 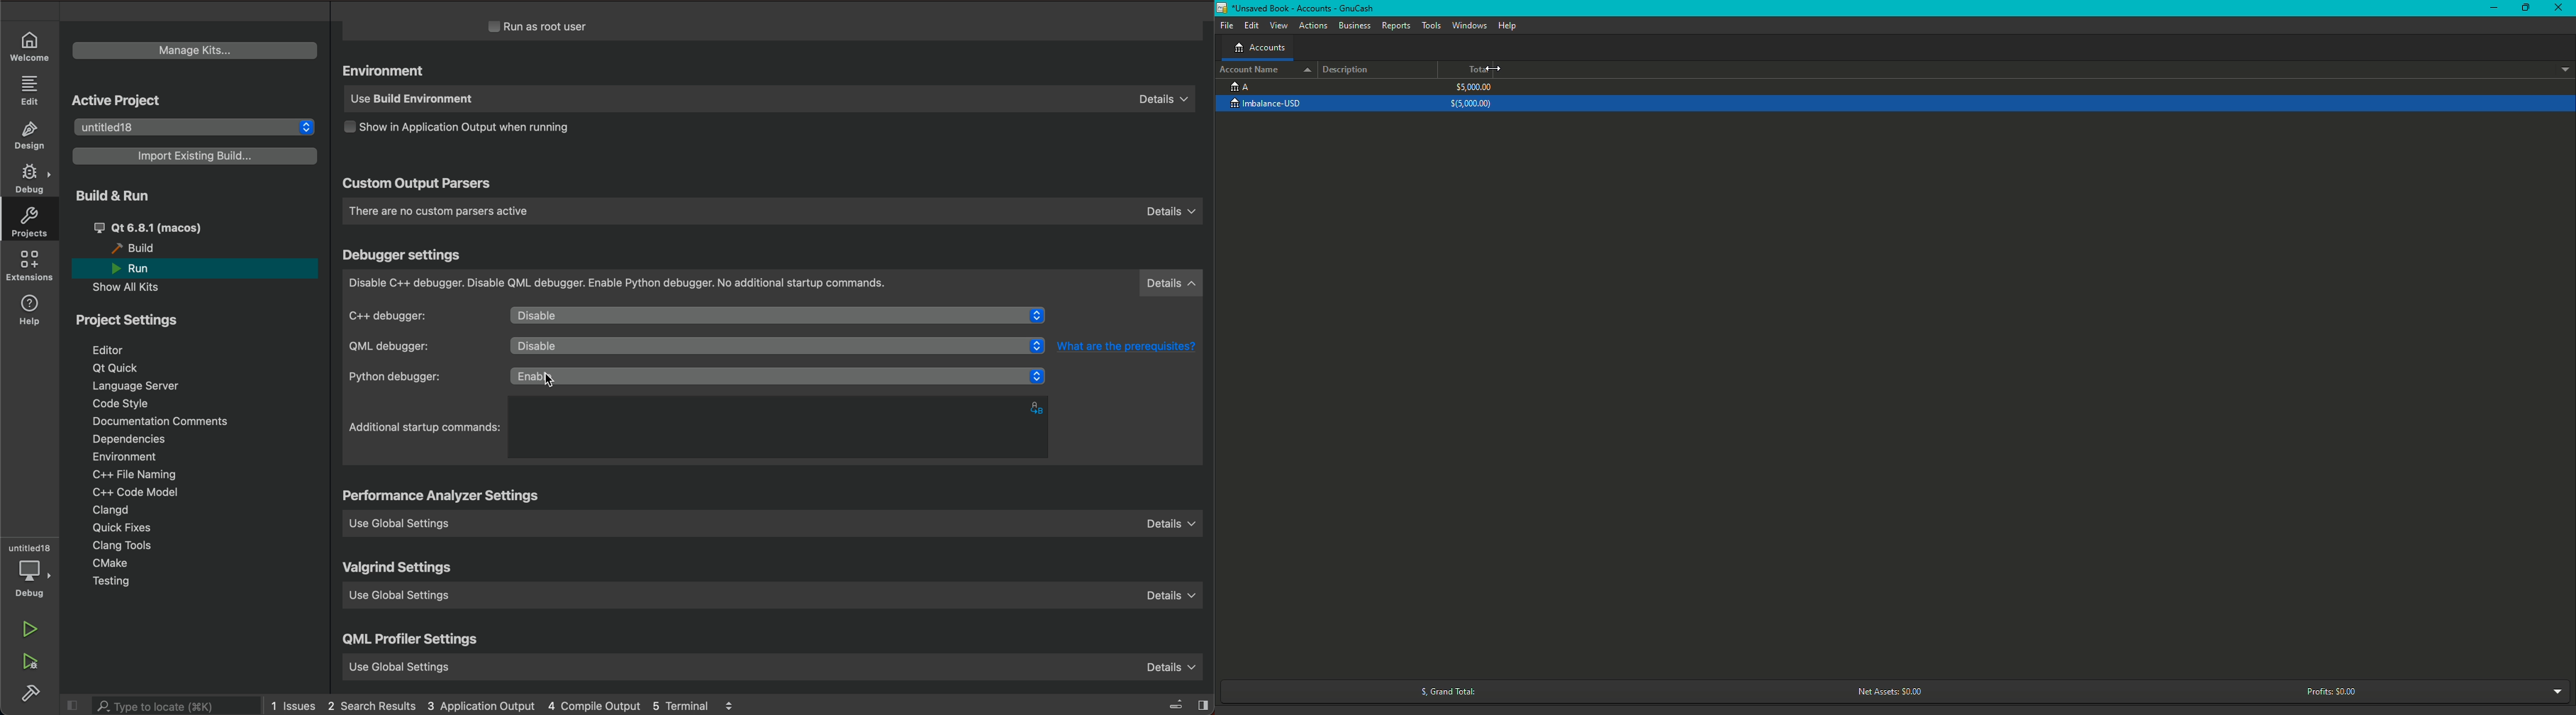 What do you see at coordinates (2331, 691) in the screenshot?
I see `Profits` at bounding box center [2331, 691].